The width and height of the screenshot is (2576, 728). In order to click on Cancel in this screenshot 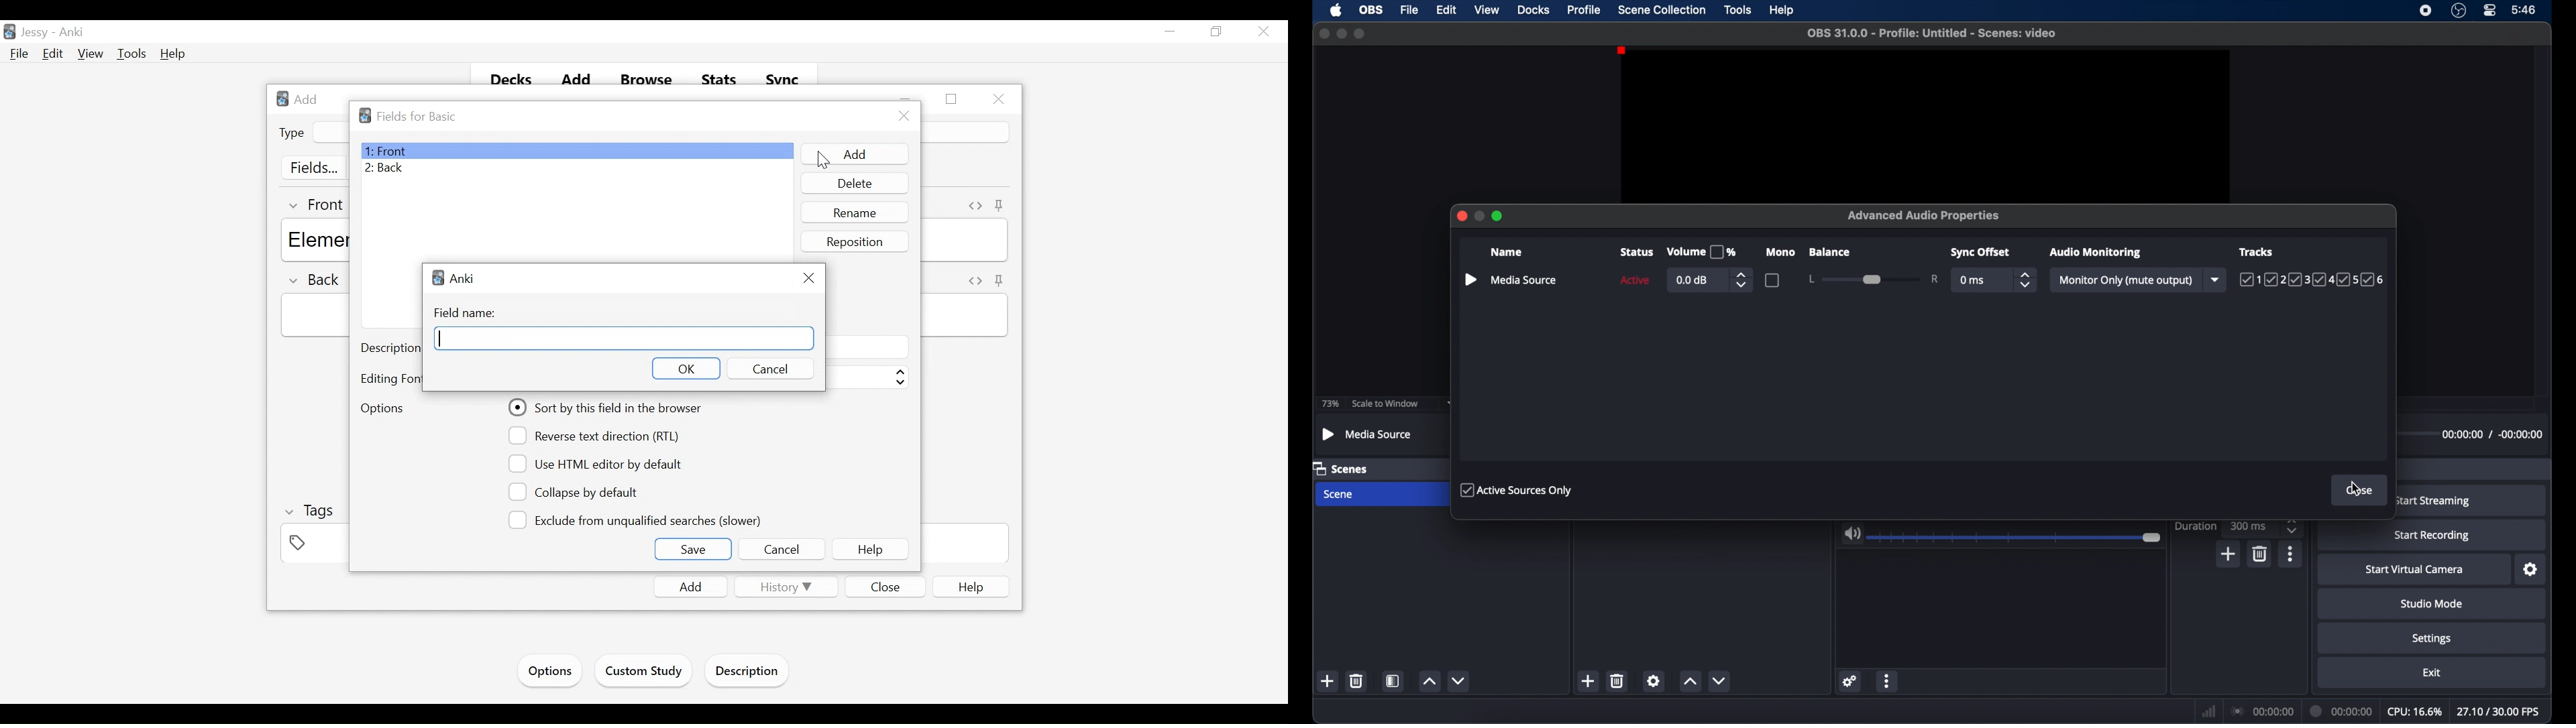, I will do `click(782, 550)`.